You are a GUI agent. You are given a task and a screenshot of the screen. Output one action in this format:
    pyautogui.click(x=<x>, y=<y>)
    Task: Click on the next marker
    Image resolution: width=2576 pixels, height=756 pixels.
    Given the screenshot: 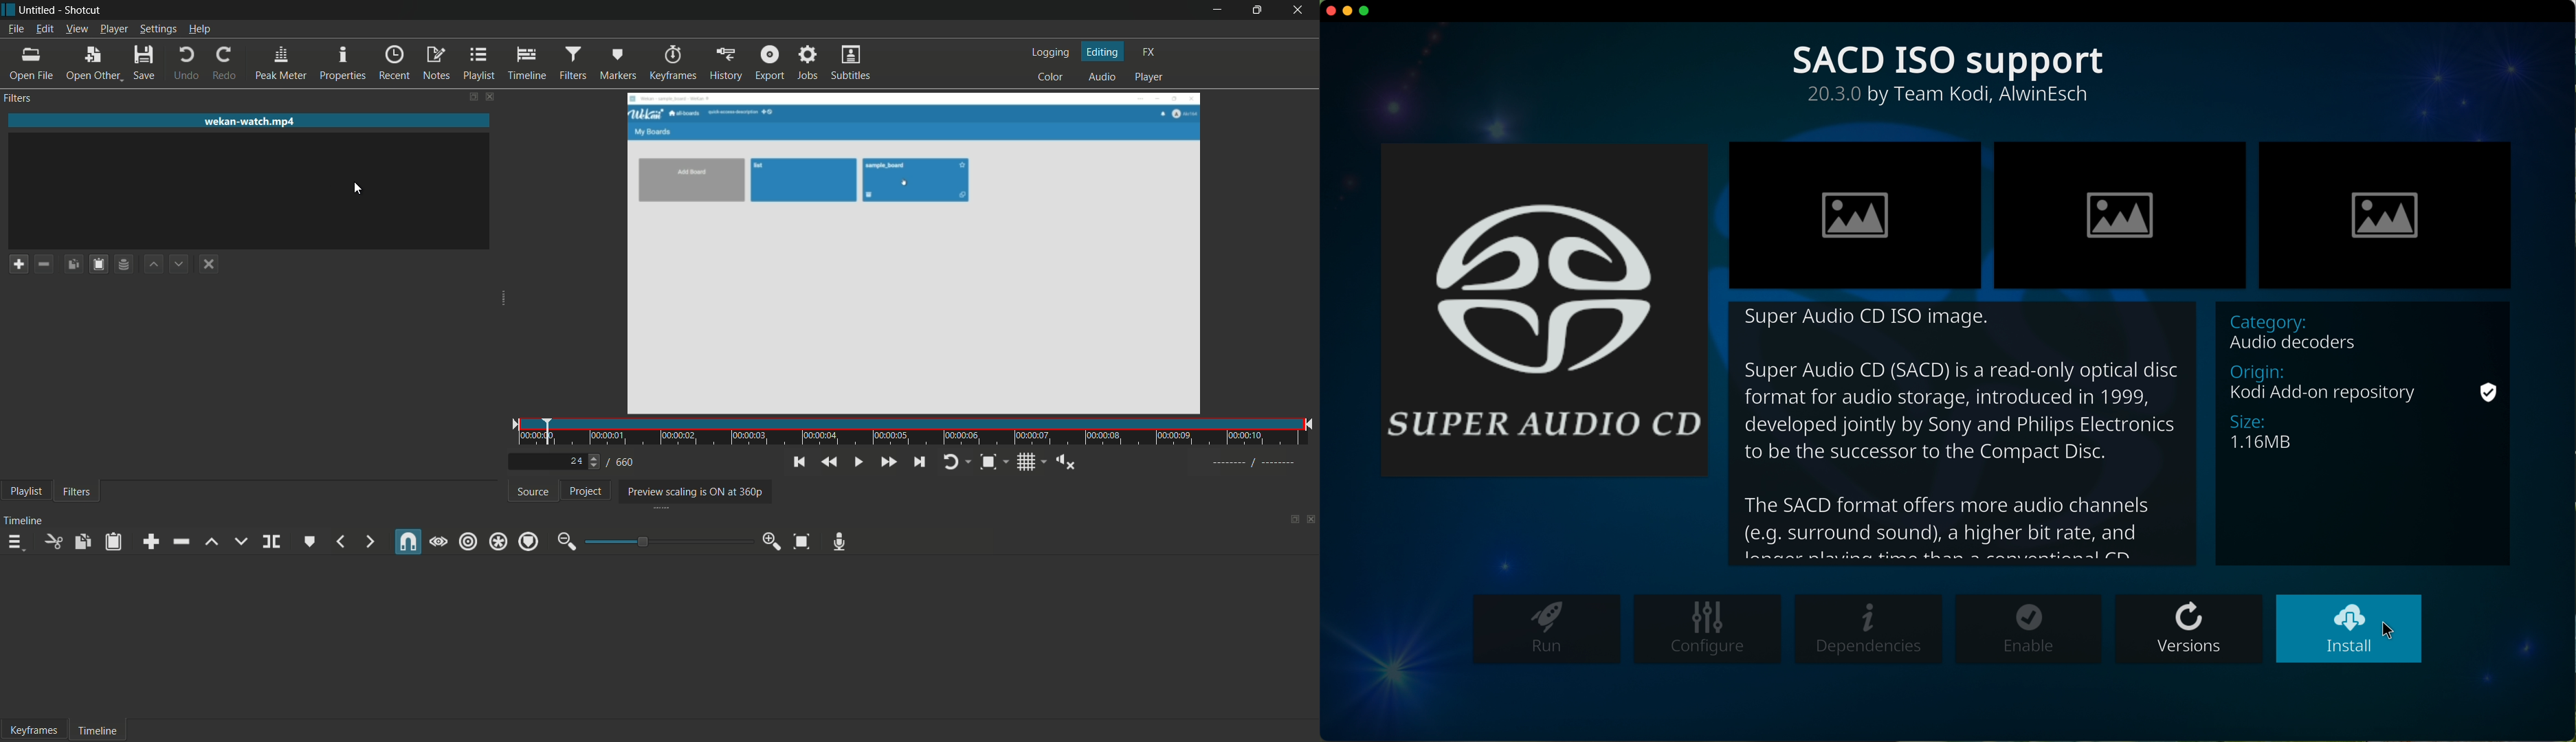 What is the action you would take?
    pyautogui.click(x=369, y=541)
    